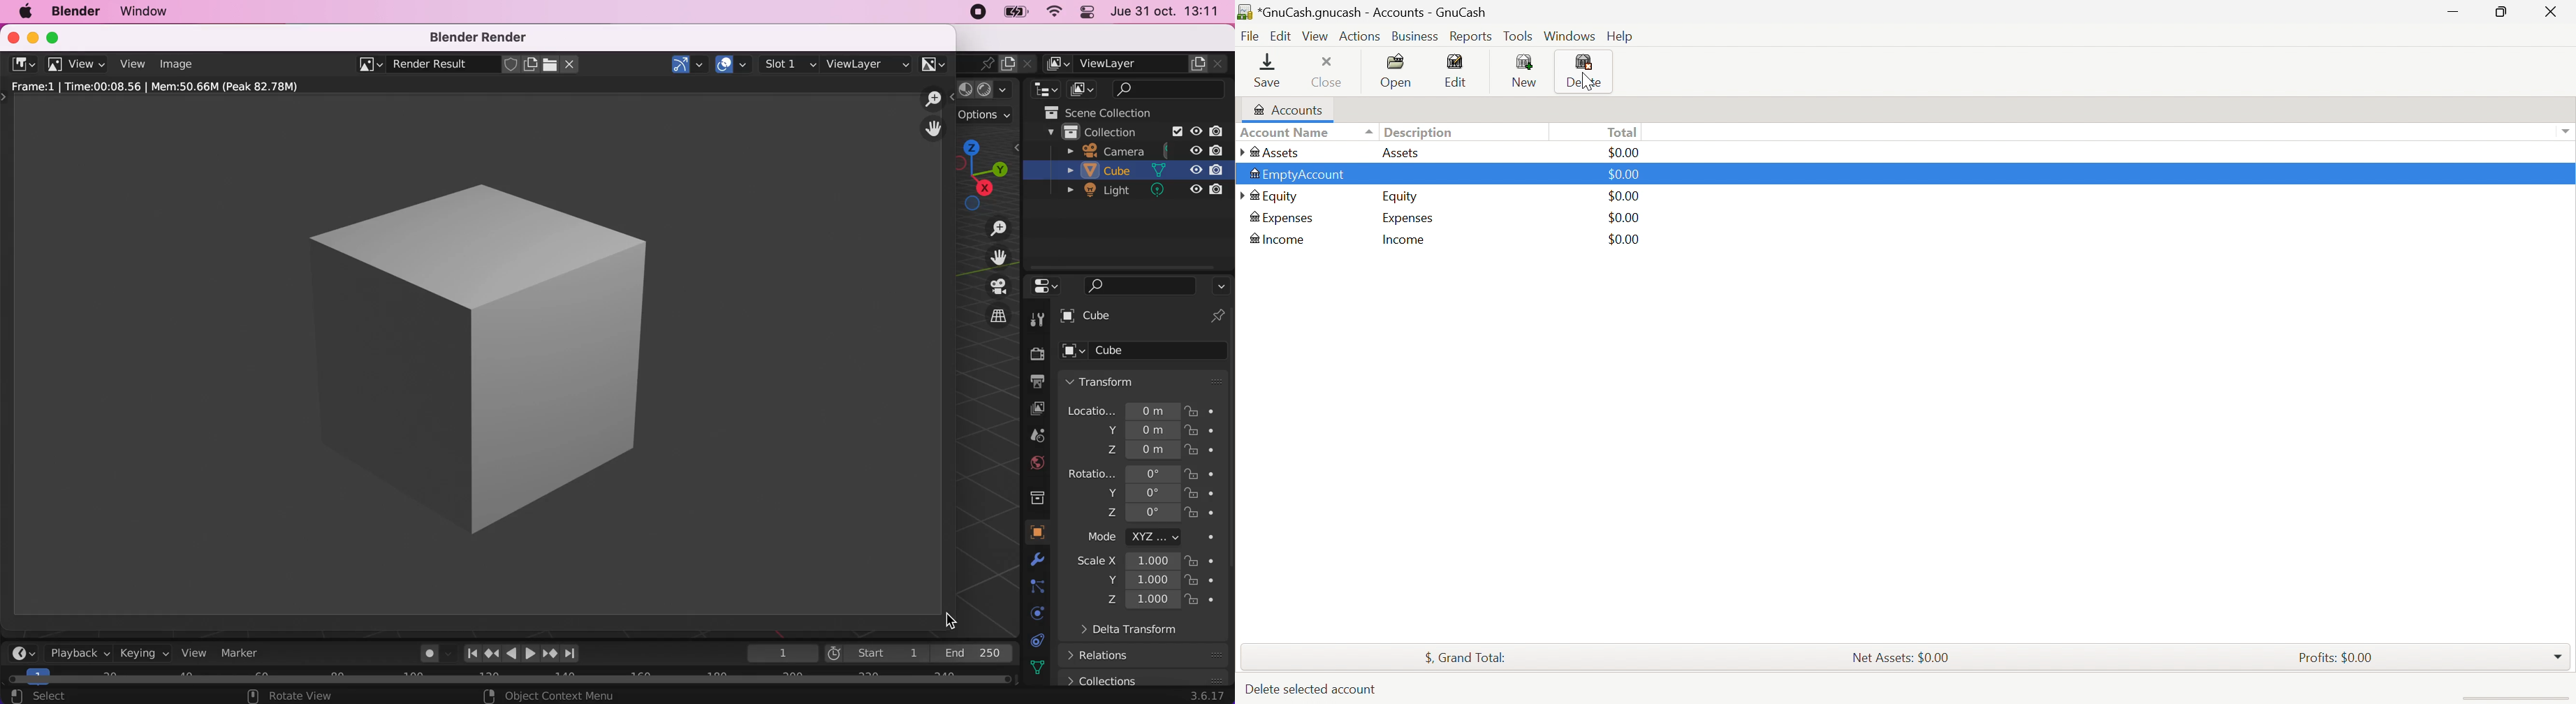 Image resolution: width=2576 pixels, height=728 pixels. Describe the element at coordinates (1132, 538) in the screenshot. I see `mode` at that location.